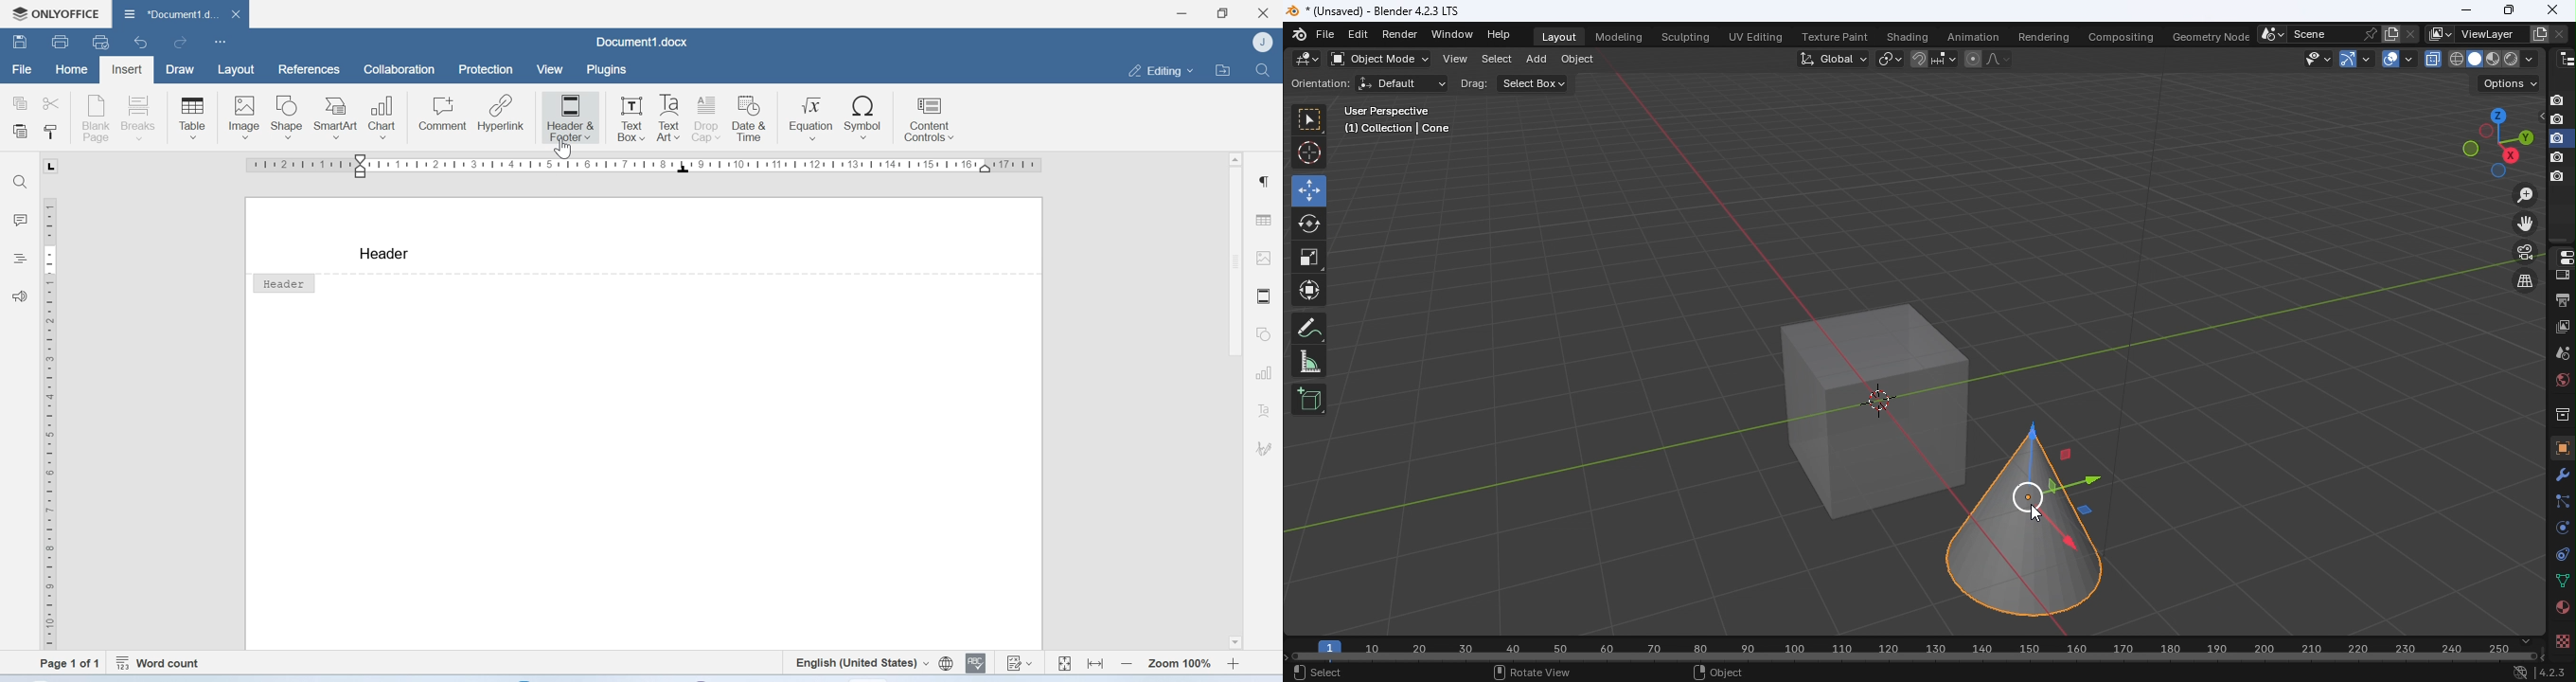 The width and height of the screenshot is (2576, 700). I want to click on Signature, so click(1263, 447).